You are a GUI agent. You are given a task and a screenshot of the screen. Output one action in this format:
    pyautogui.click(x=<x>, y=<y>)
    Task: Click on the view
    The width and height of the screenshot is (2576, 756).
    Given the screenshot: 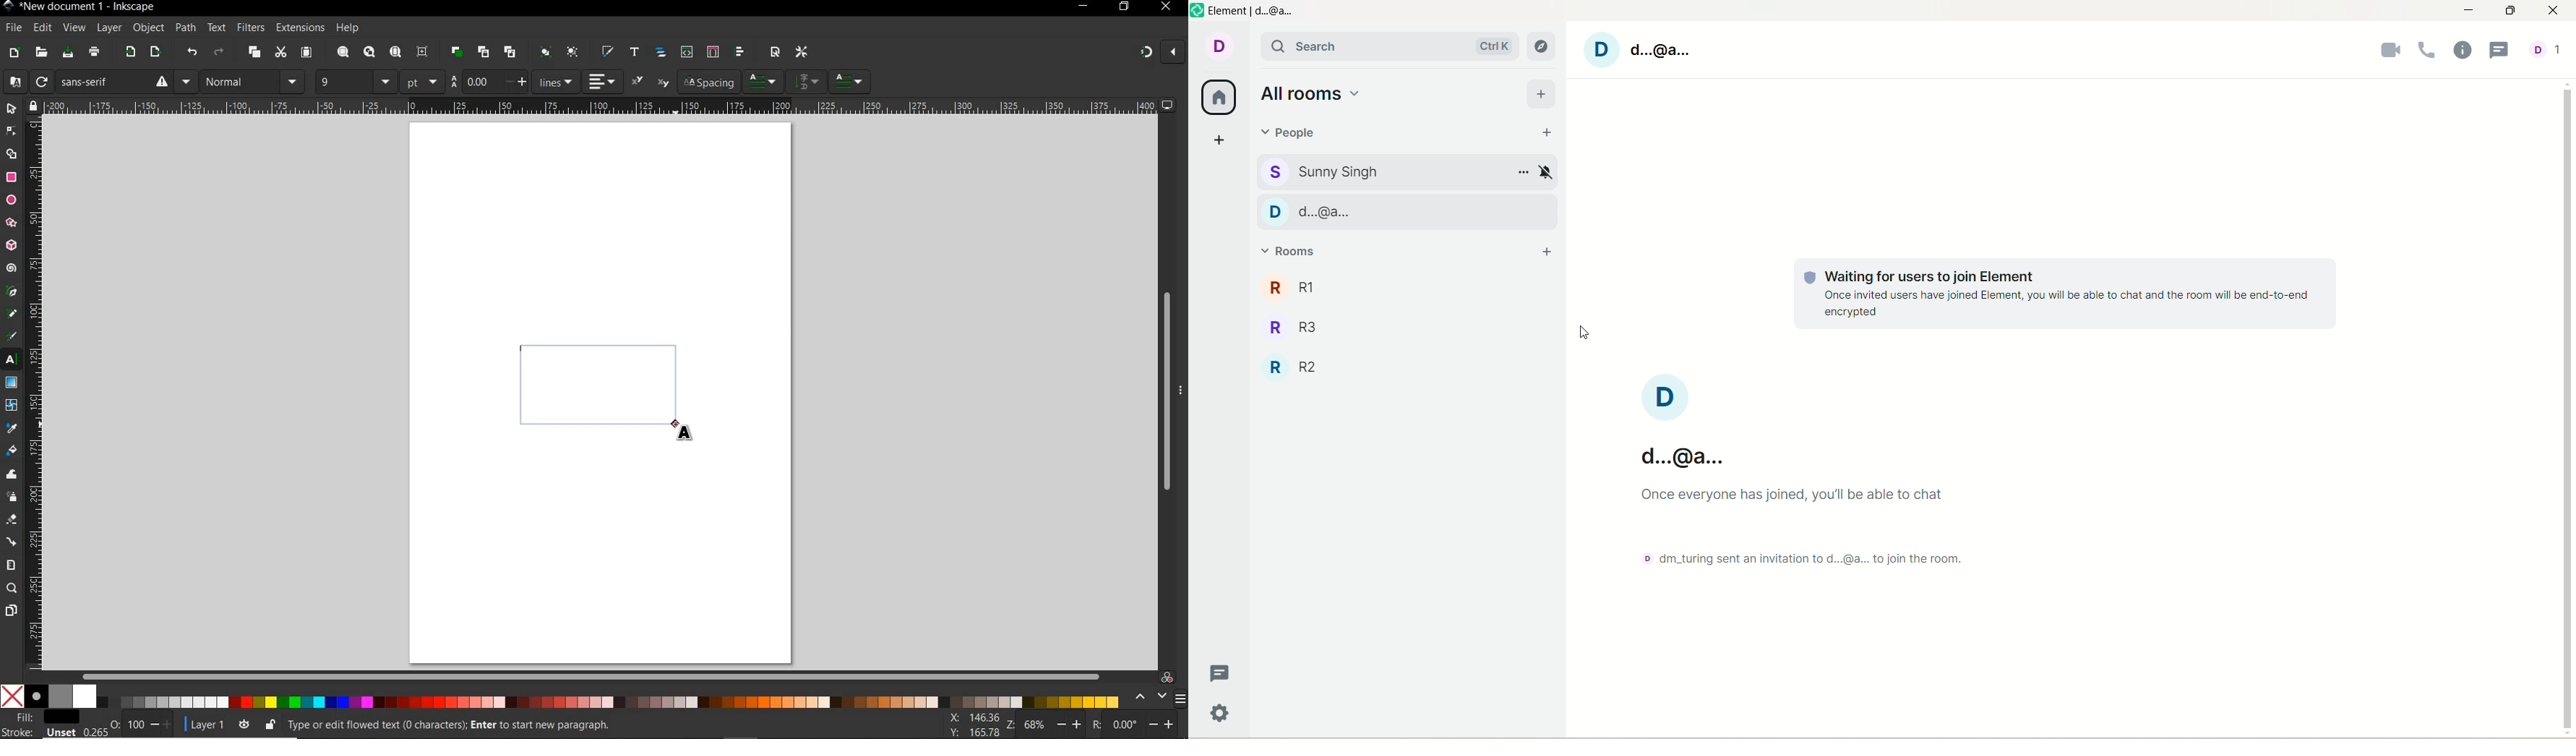 What is the action you would take?
    pyautogui.click(x=73, y=28)
    